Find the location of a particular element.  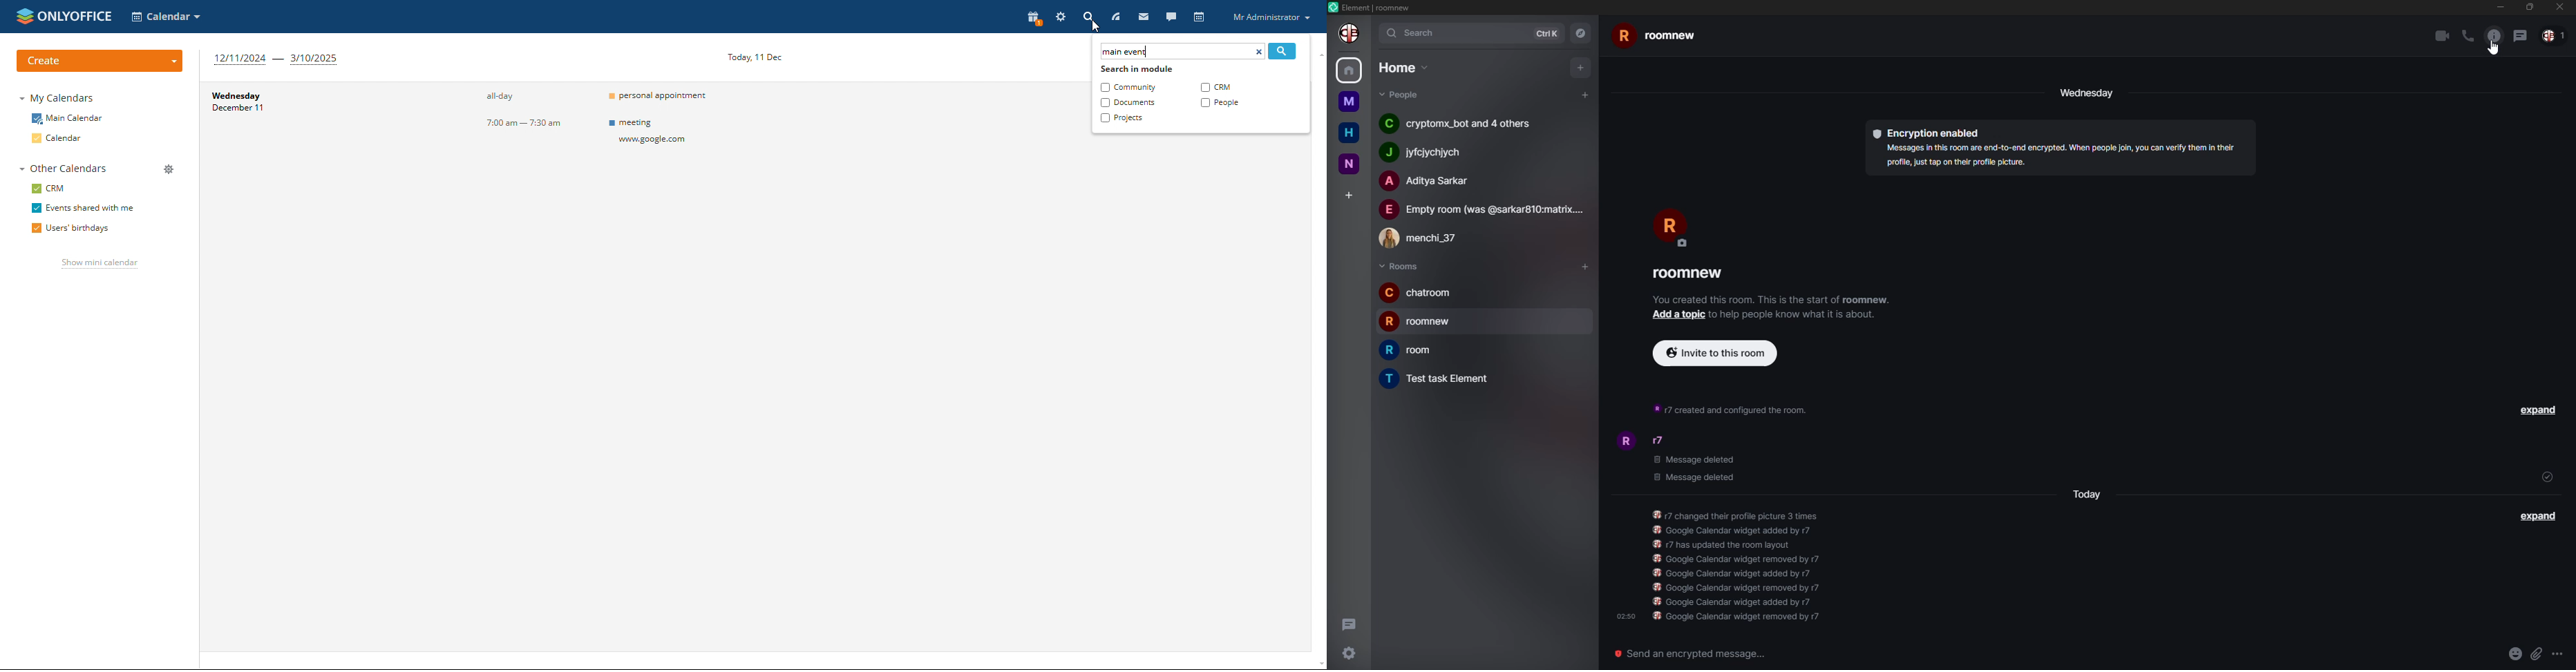

delete search is located at coordinates (1259, 51).